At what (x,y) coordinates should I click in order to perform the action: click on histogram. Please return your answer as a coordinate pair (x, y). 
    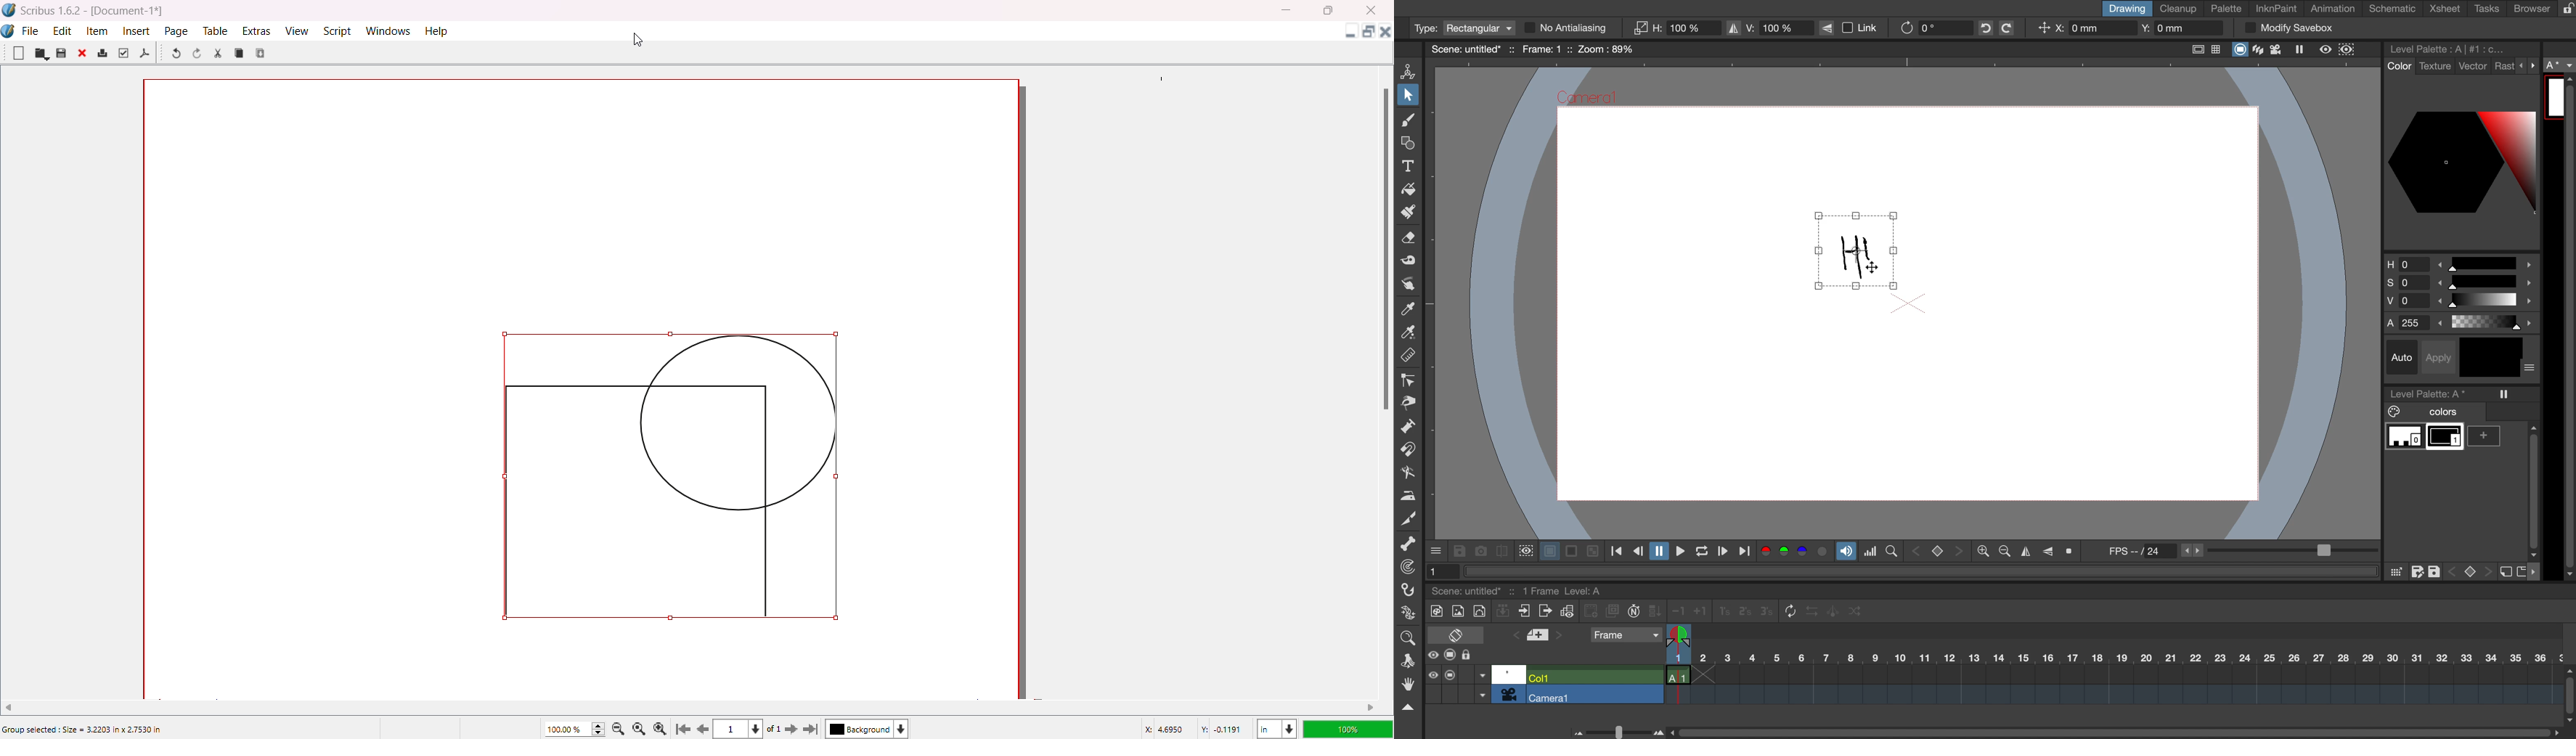
    Looking at the image, I should click on (1870, 551).